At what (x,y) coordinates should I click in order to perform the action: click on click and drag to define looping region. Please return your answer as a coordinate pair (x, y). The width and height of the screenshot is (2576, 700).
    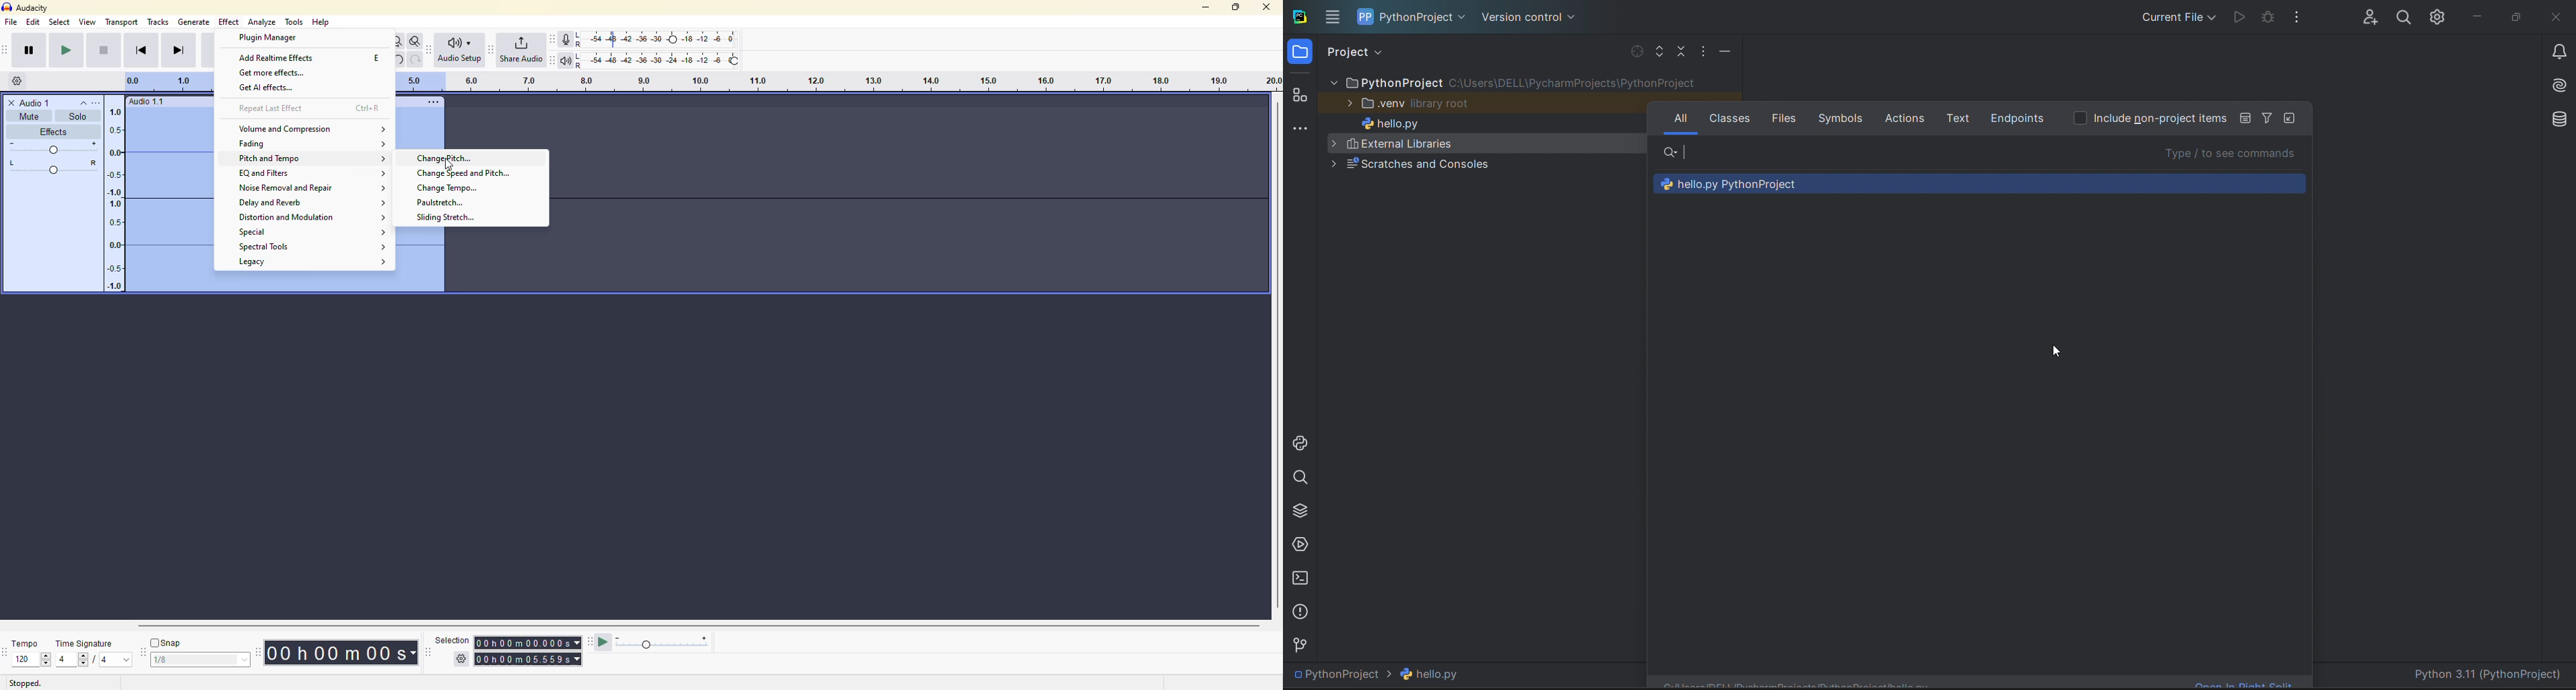
    Looking at the image, I should click on (839, 82).